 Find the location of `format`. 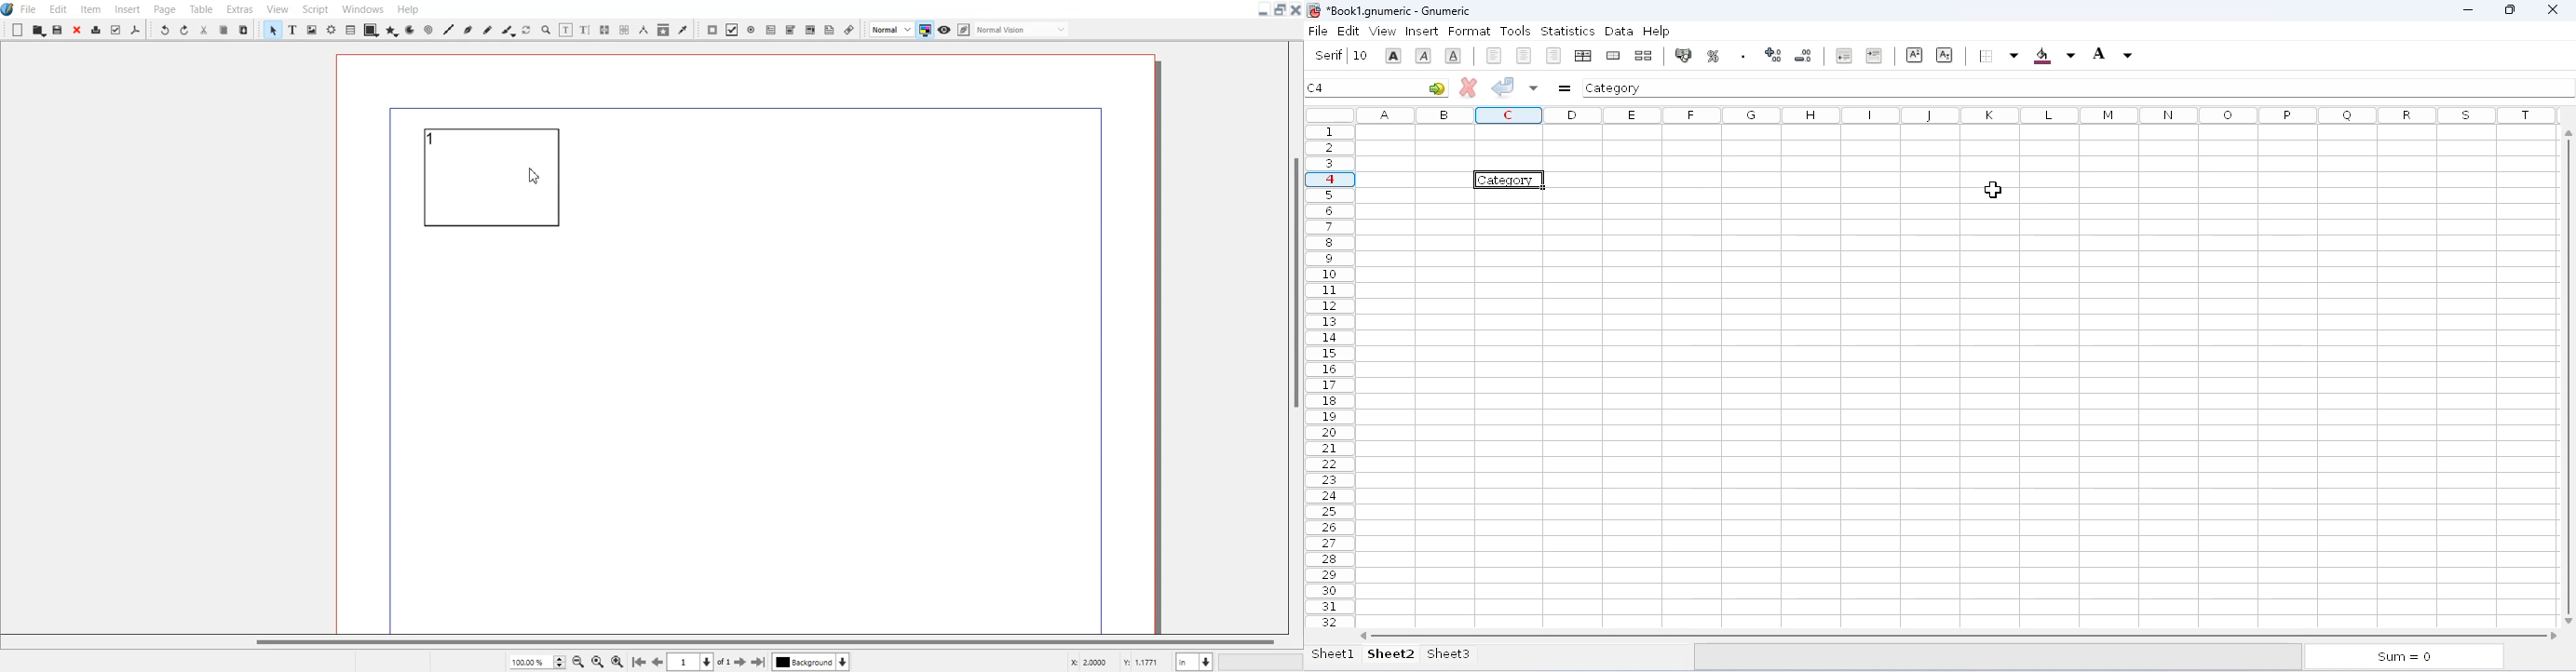

format is located at coordinates (1470, 32).